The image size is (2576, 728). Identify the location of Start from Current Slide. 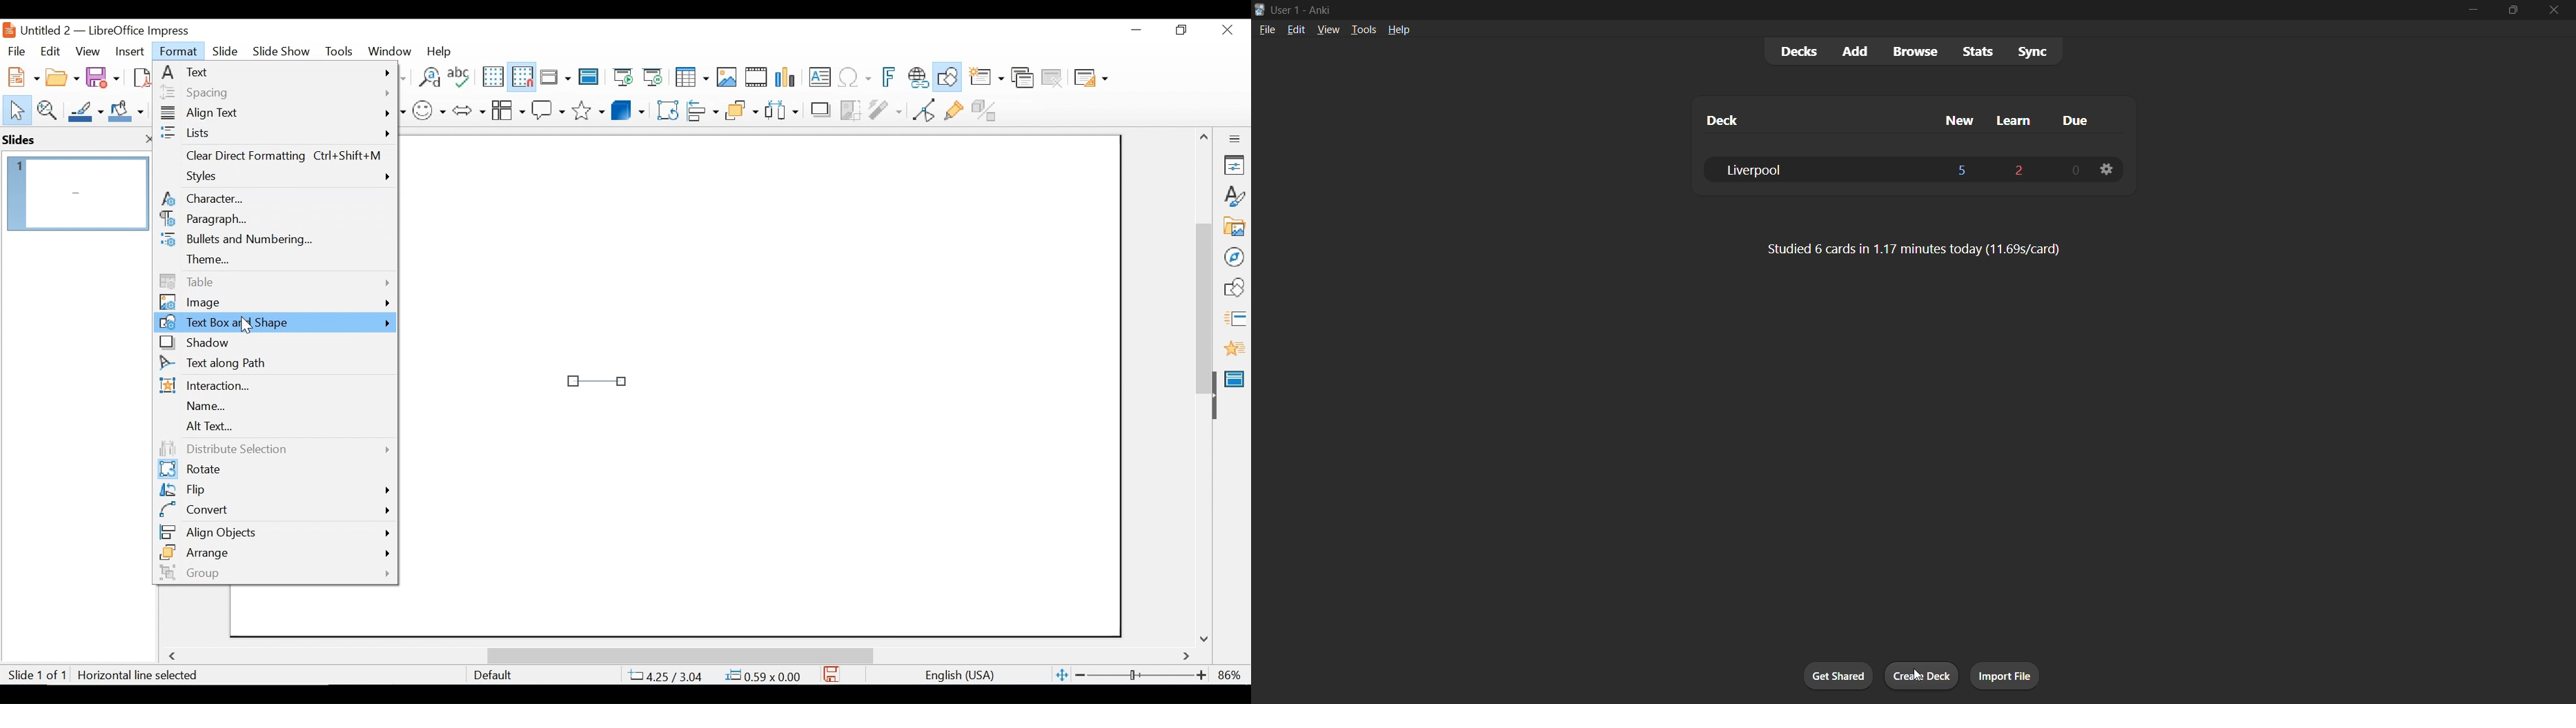
(652, 78).